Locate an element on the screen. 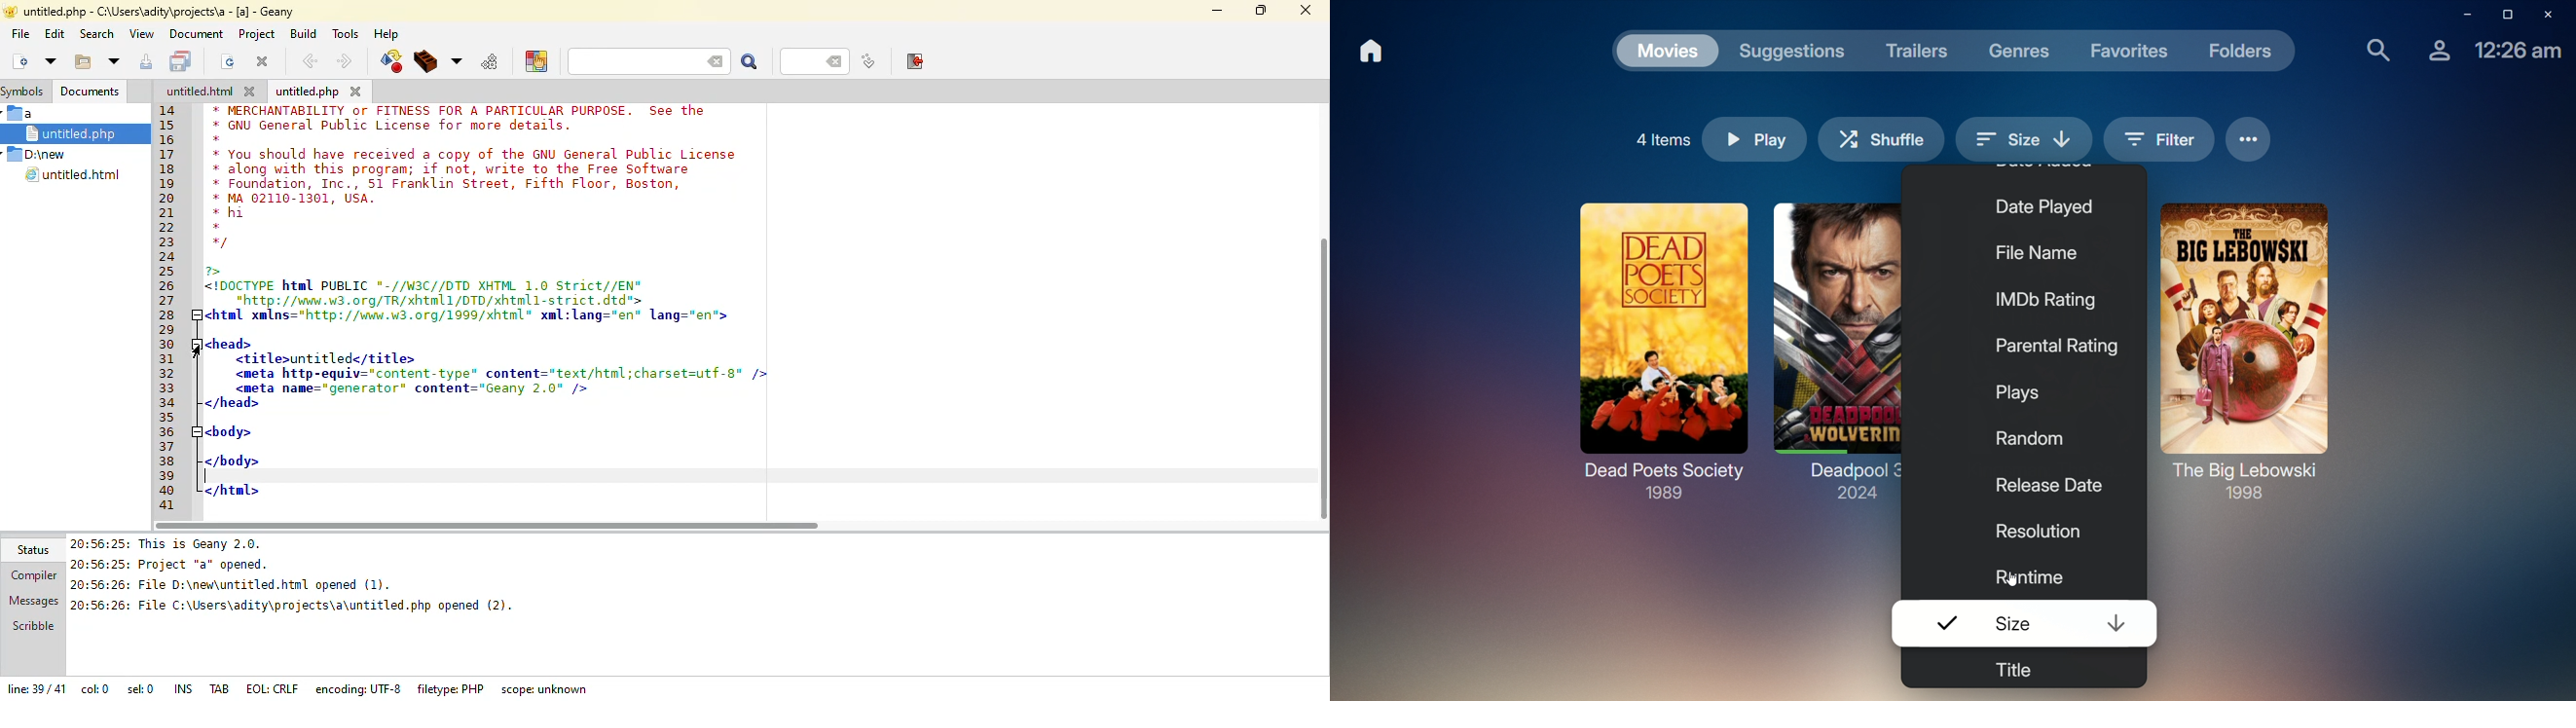 The height and width of the screenshot is (728, 2576). Dead Poets Society is located at coordinates (1657, 347).